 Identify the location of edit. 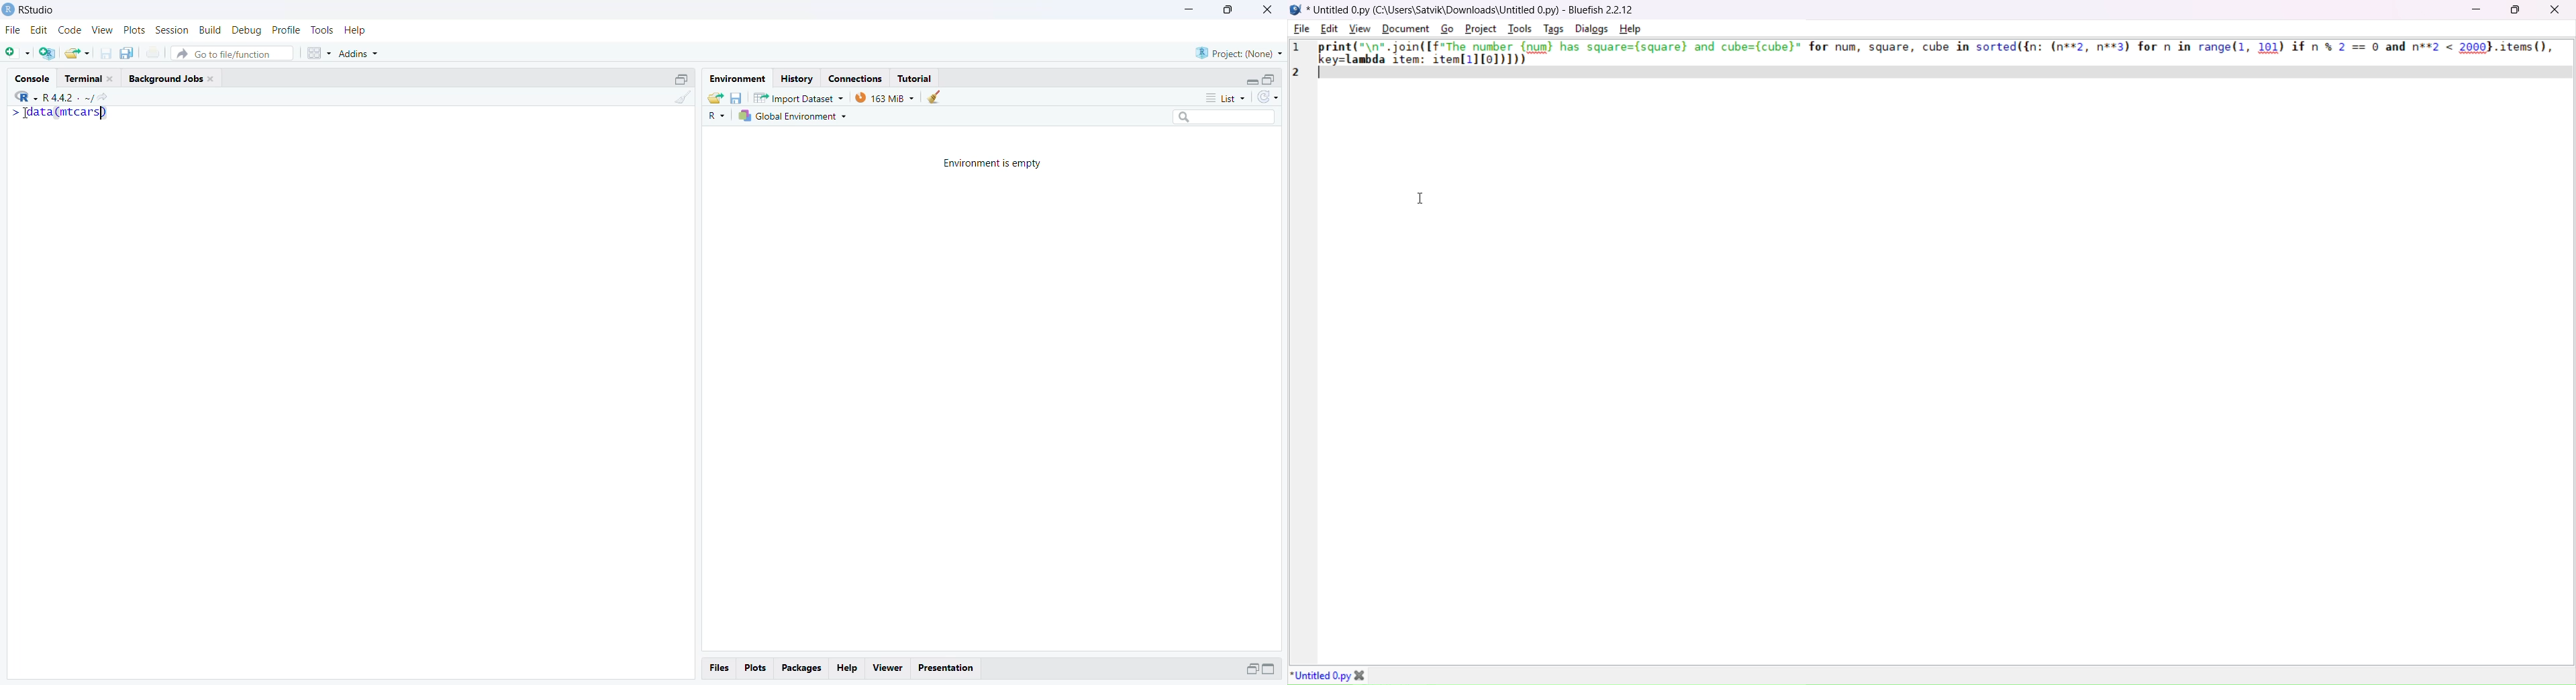
(39, 30).